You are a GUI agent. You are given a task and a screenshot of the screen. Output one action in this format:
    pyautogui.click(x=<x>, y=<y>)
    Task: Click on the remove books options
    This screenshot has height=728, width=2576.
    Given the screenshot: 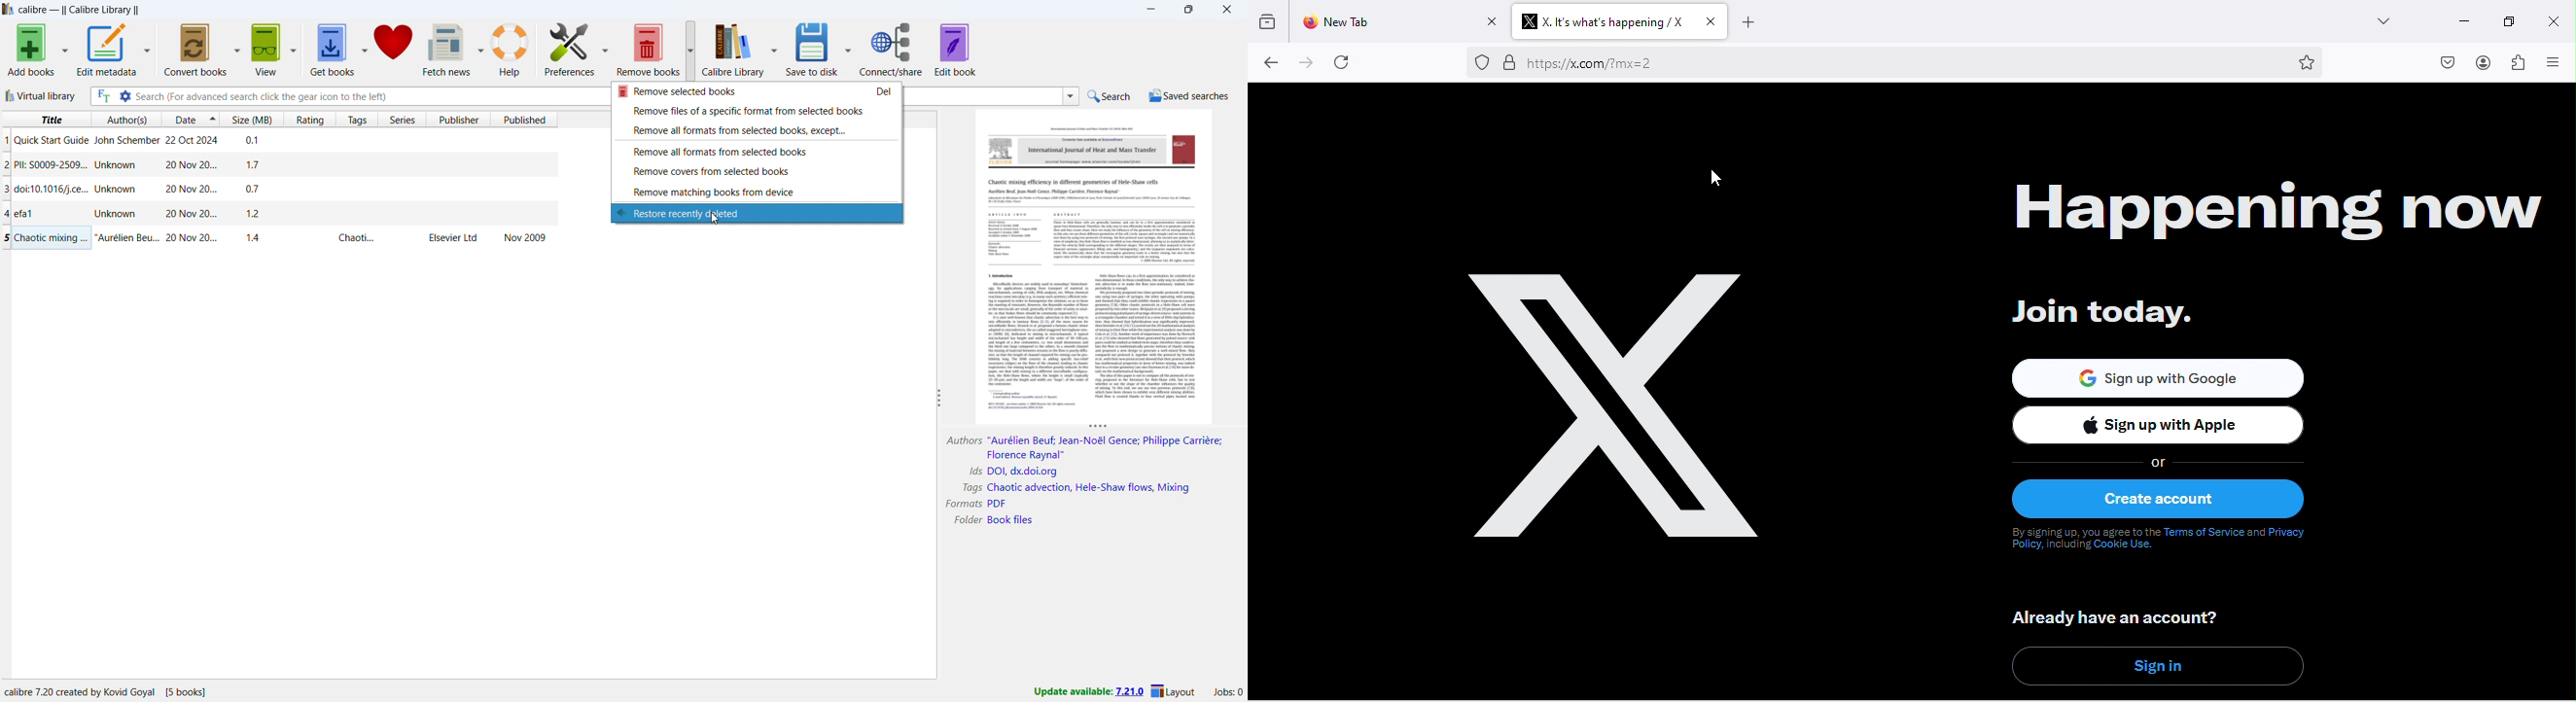 What is the action you would take?
    pyautogui.click(x=692, y=51)
    